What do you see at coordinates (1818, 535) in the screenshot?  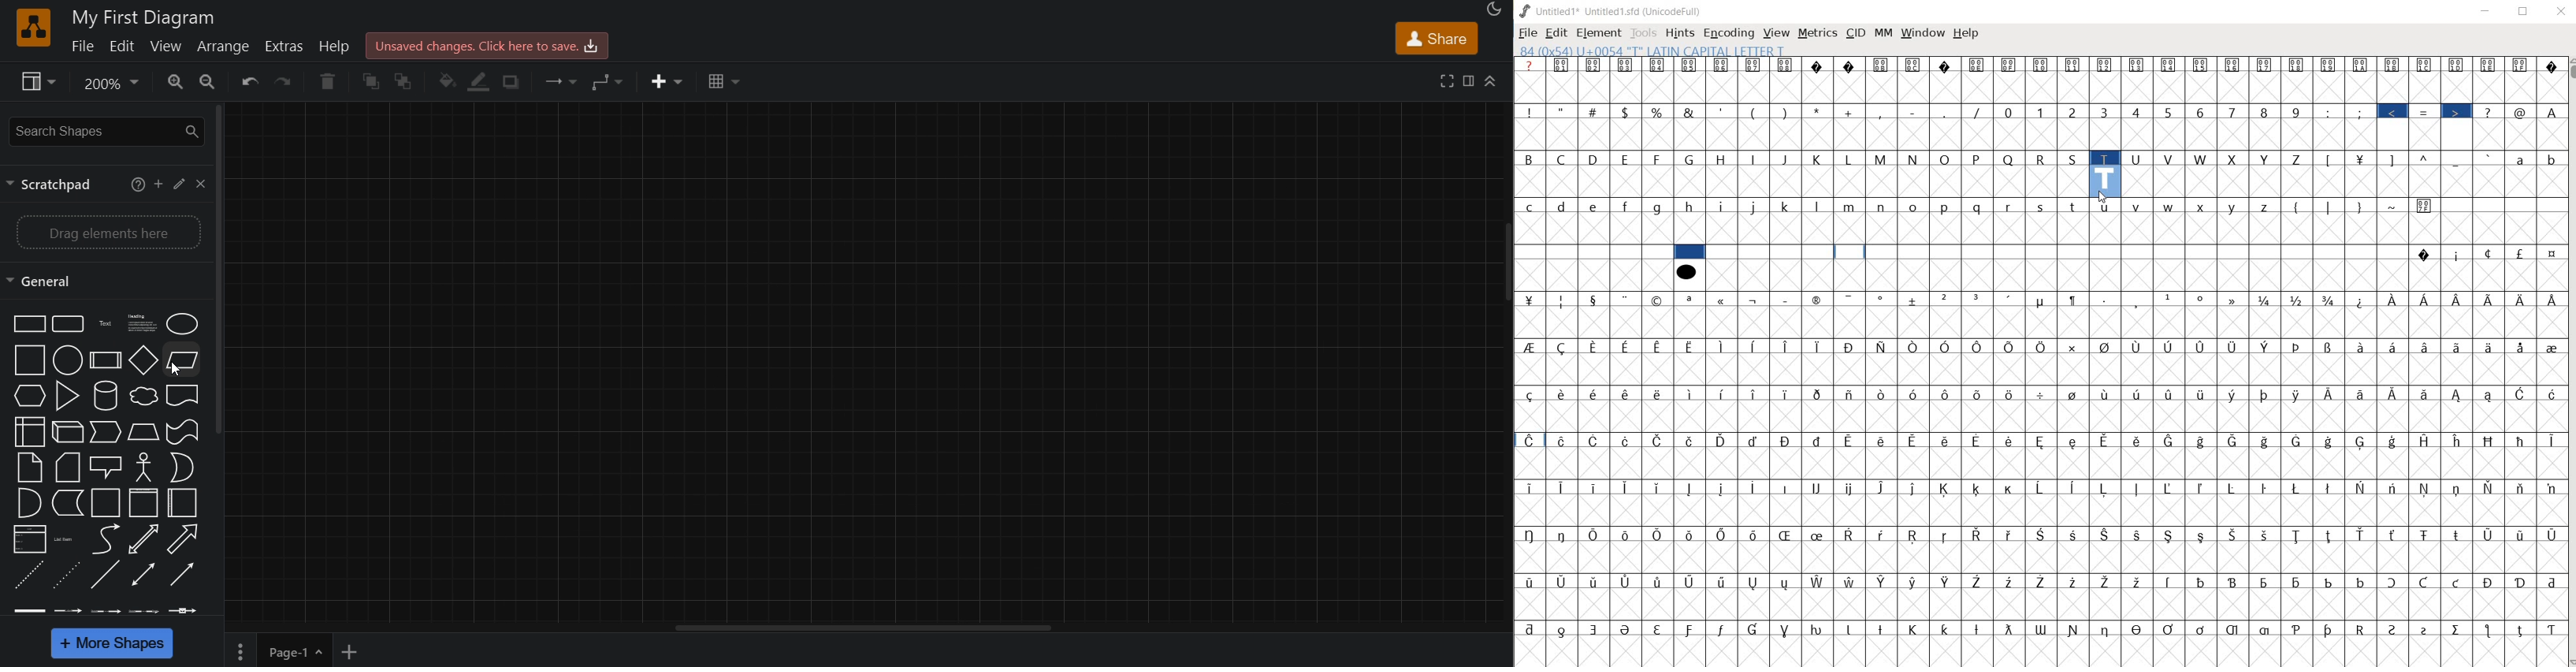 I see `Symbol` at bounding box center [1818, 535].